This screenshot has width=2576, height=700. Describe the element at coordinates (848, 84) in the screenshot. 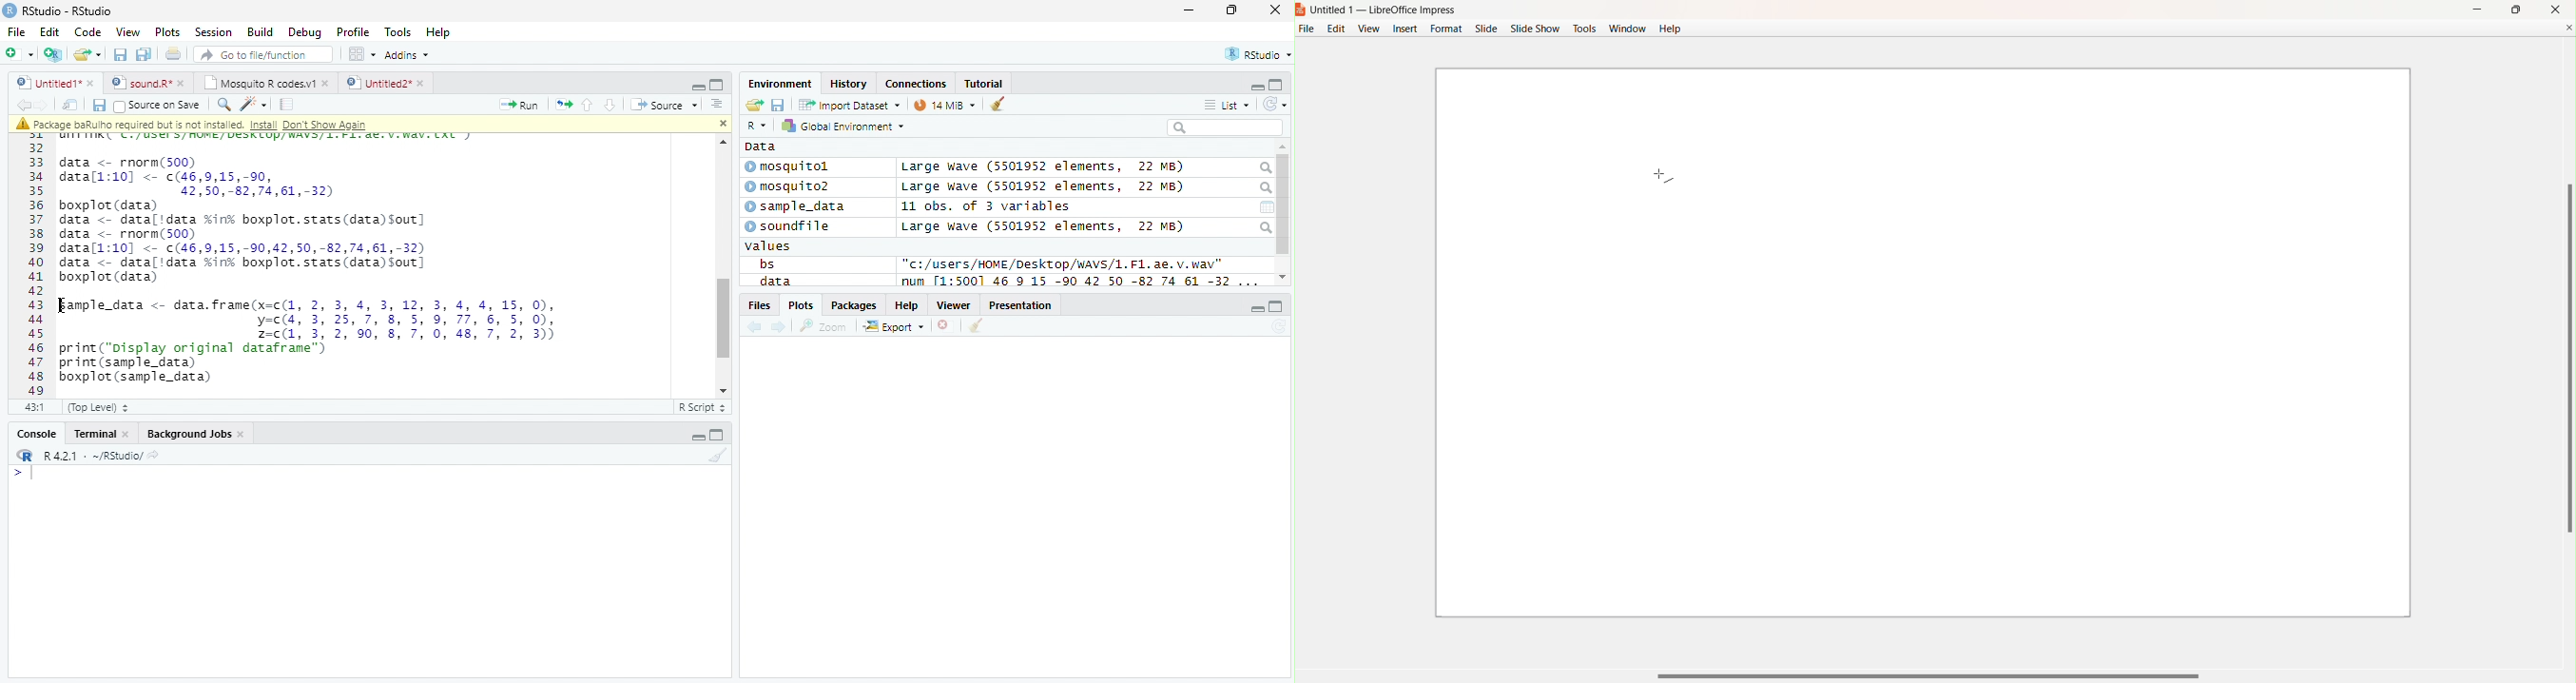

I see `History` at that location.